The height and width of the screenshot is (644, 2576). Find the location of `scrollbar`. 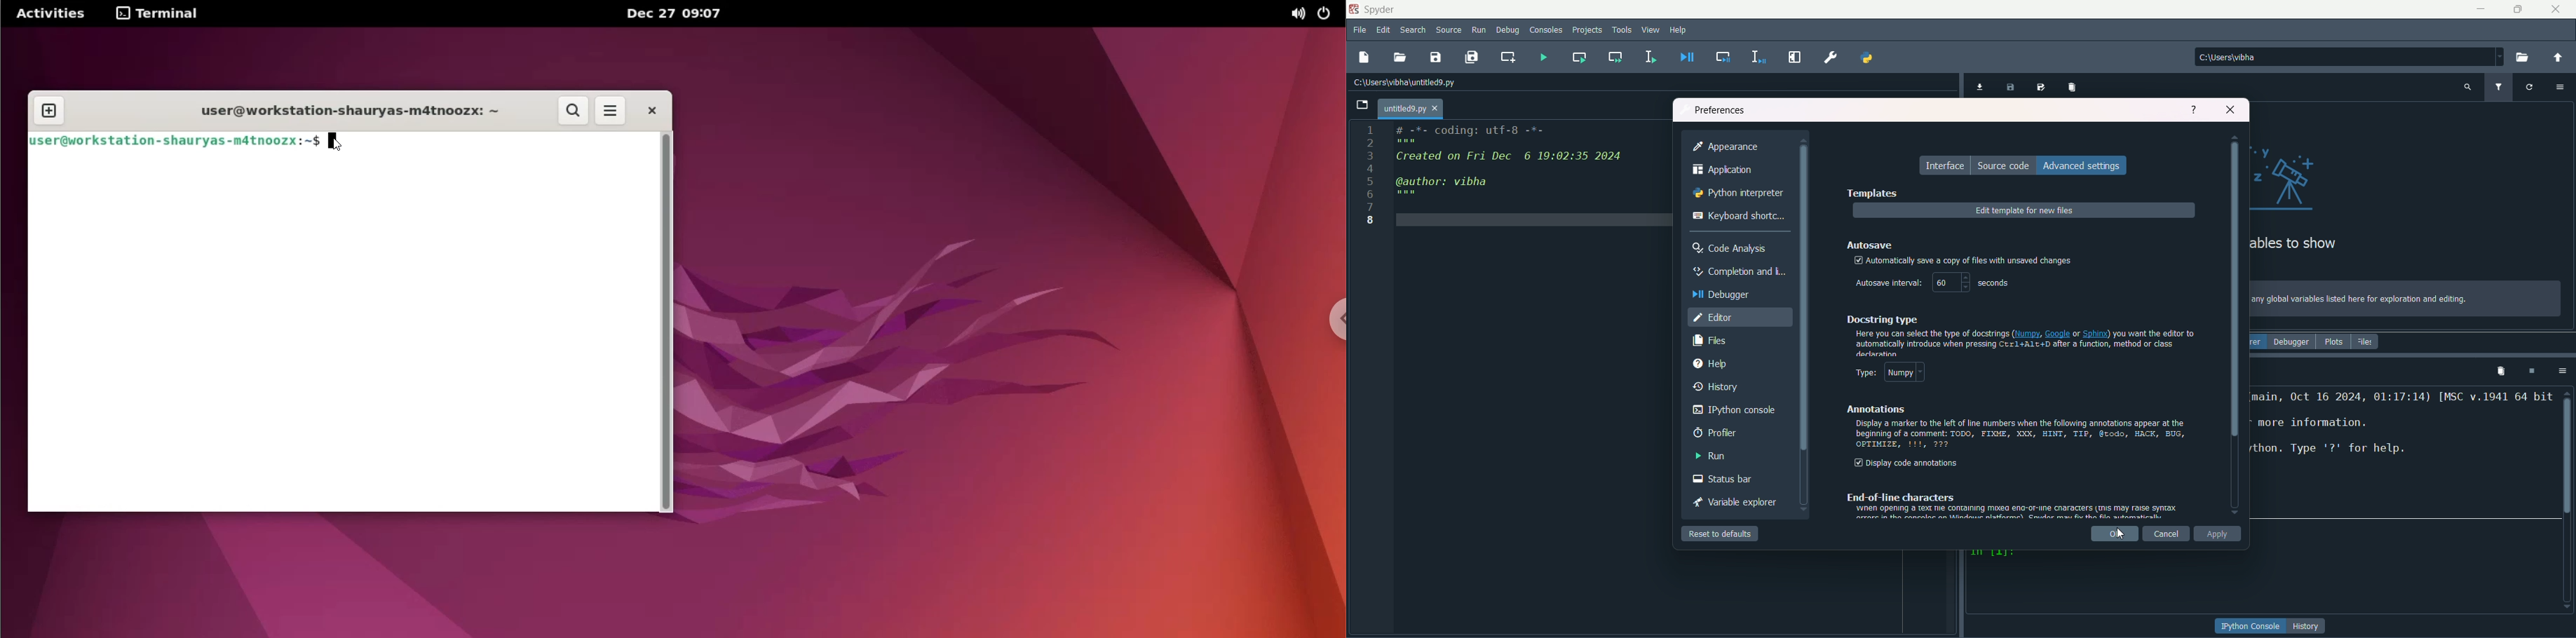

scrollbar is located at coordinates (2568, 452).